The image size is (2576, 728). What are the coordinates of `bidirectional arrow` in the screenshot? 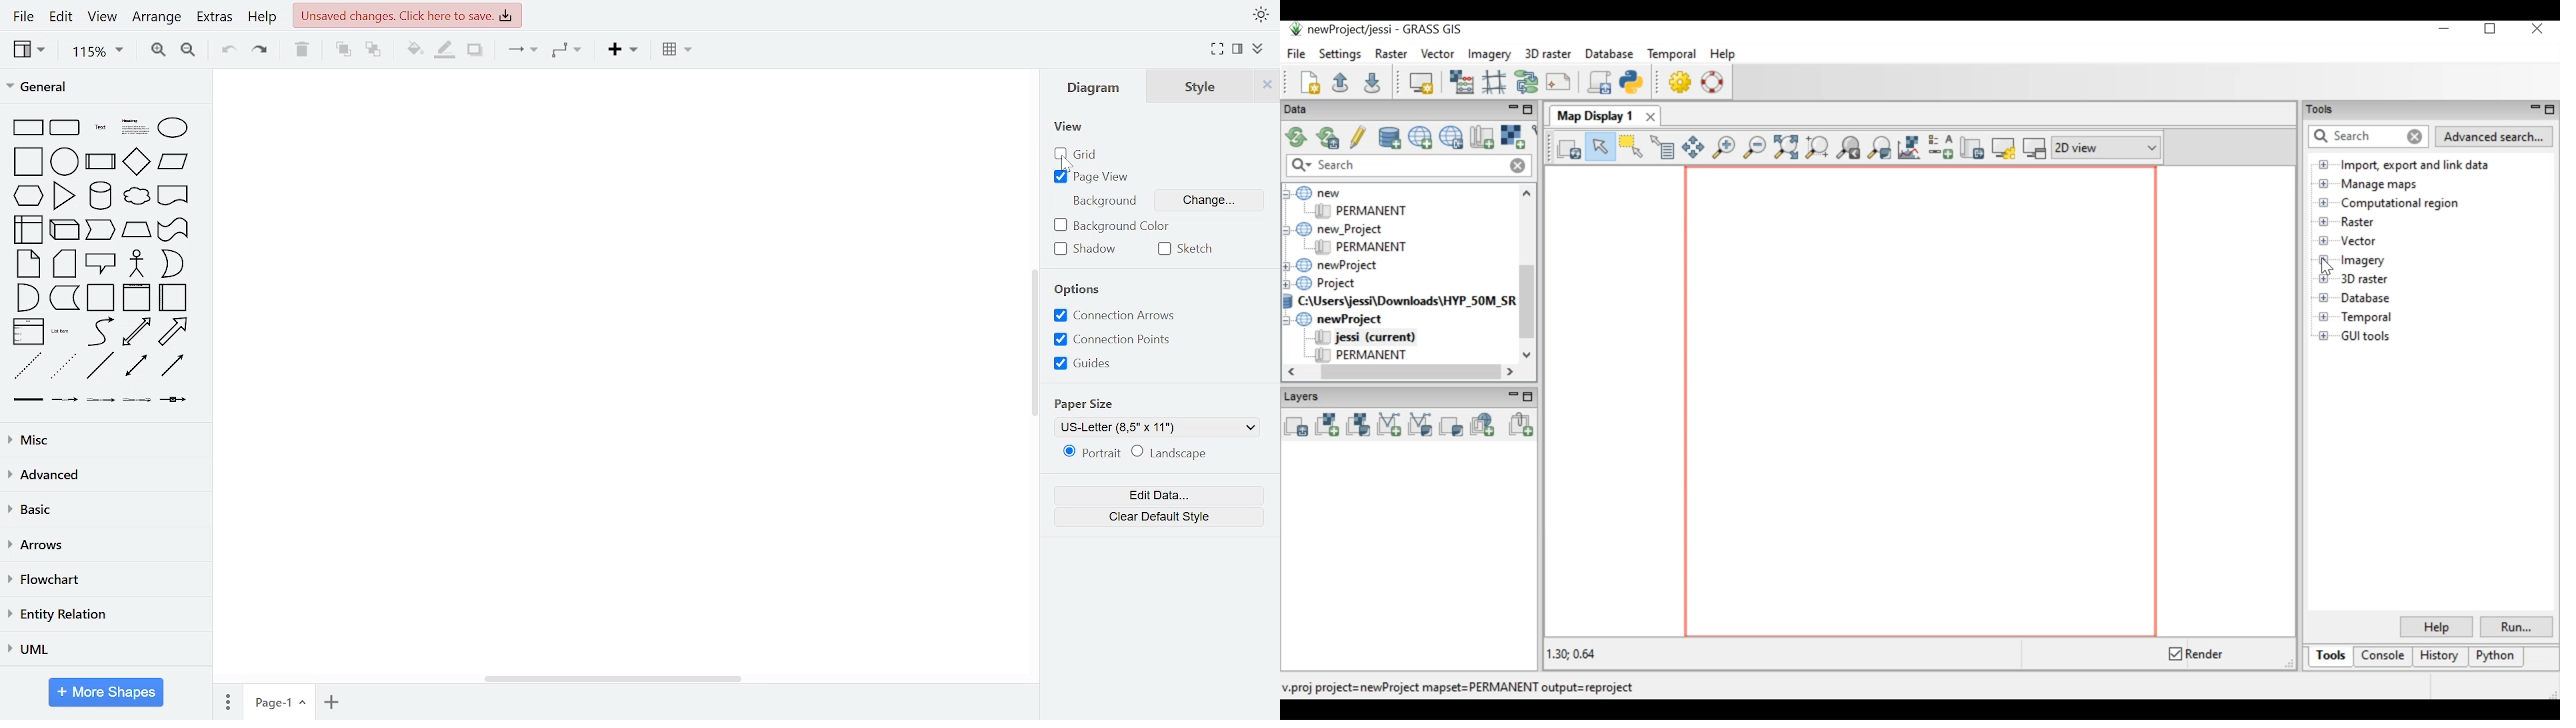 It's located at (139, 332).